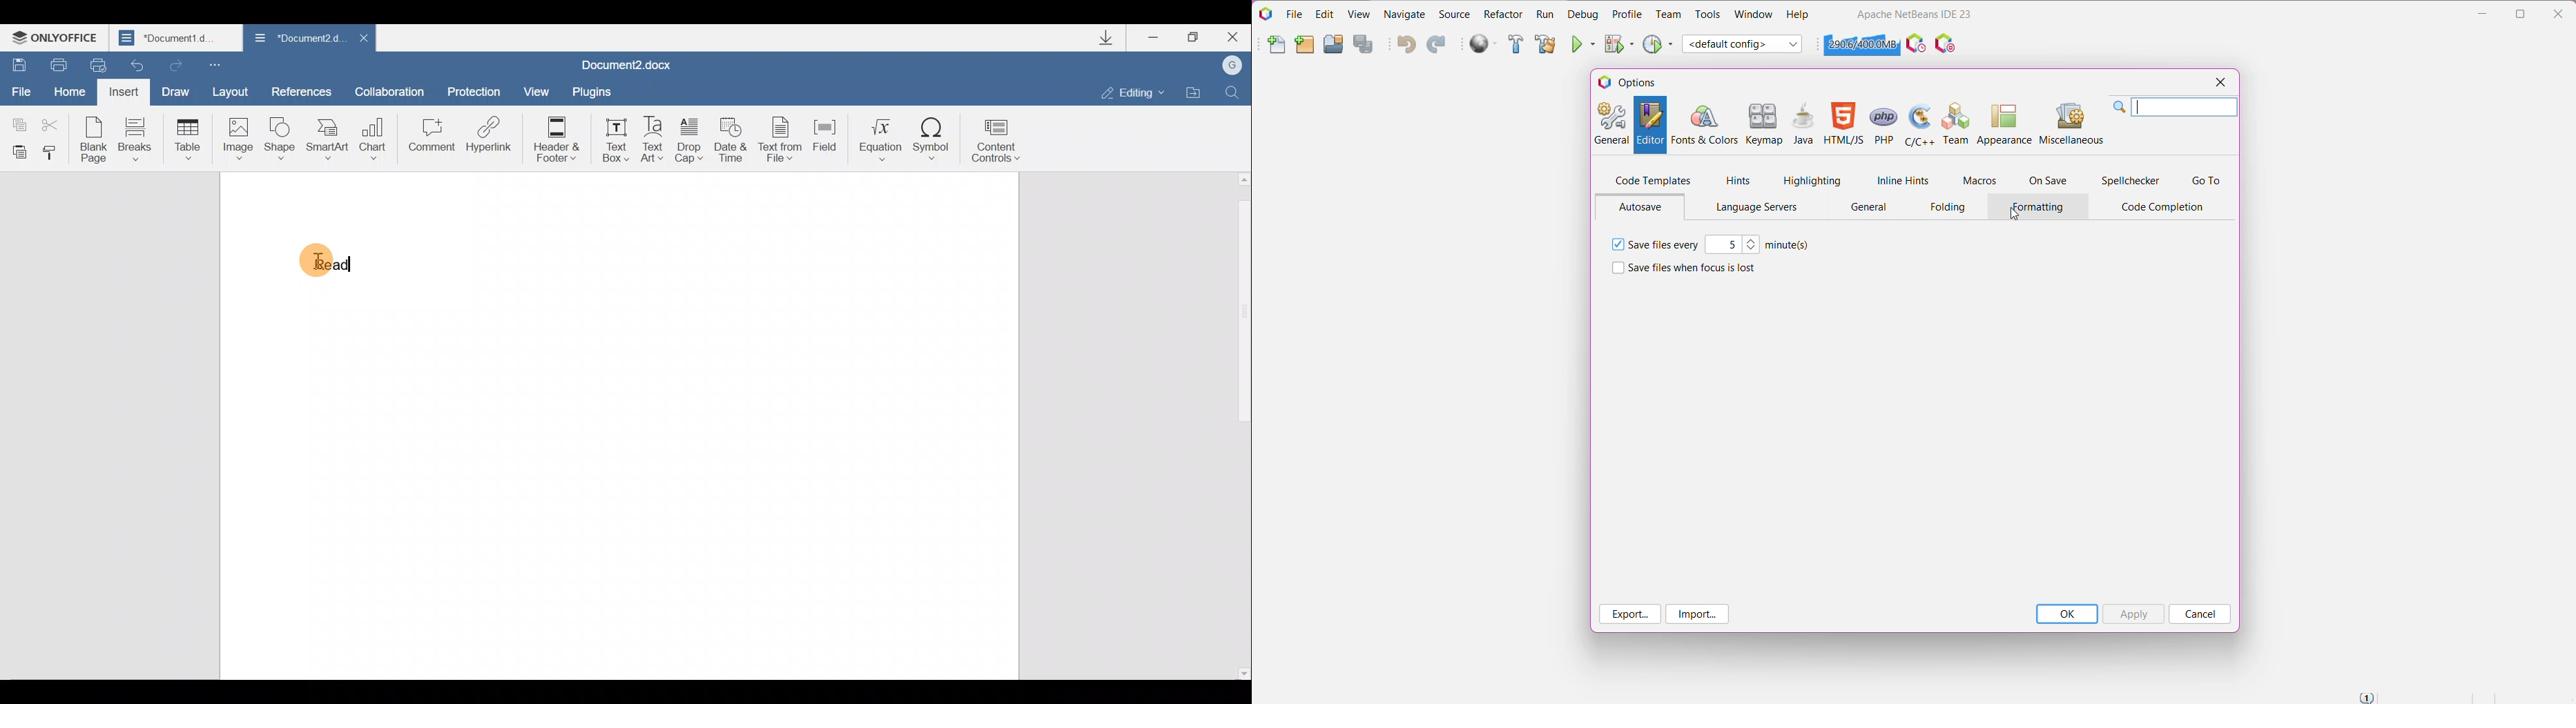 The height and width of the screenshot is (728, 2576). What do you see at coordinates (67, 89) in the screenshot?
I see `Home` at bounding box center [67, 89].